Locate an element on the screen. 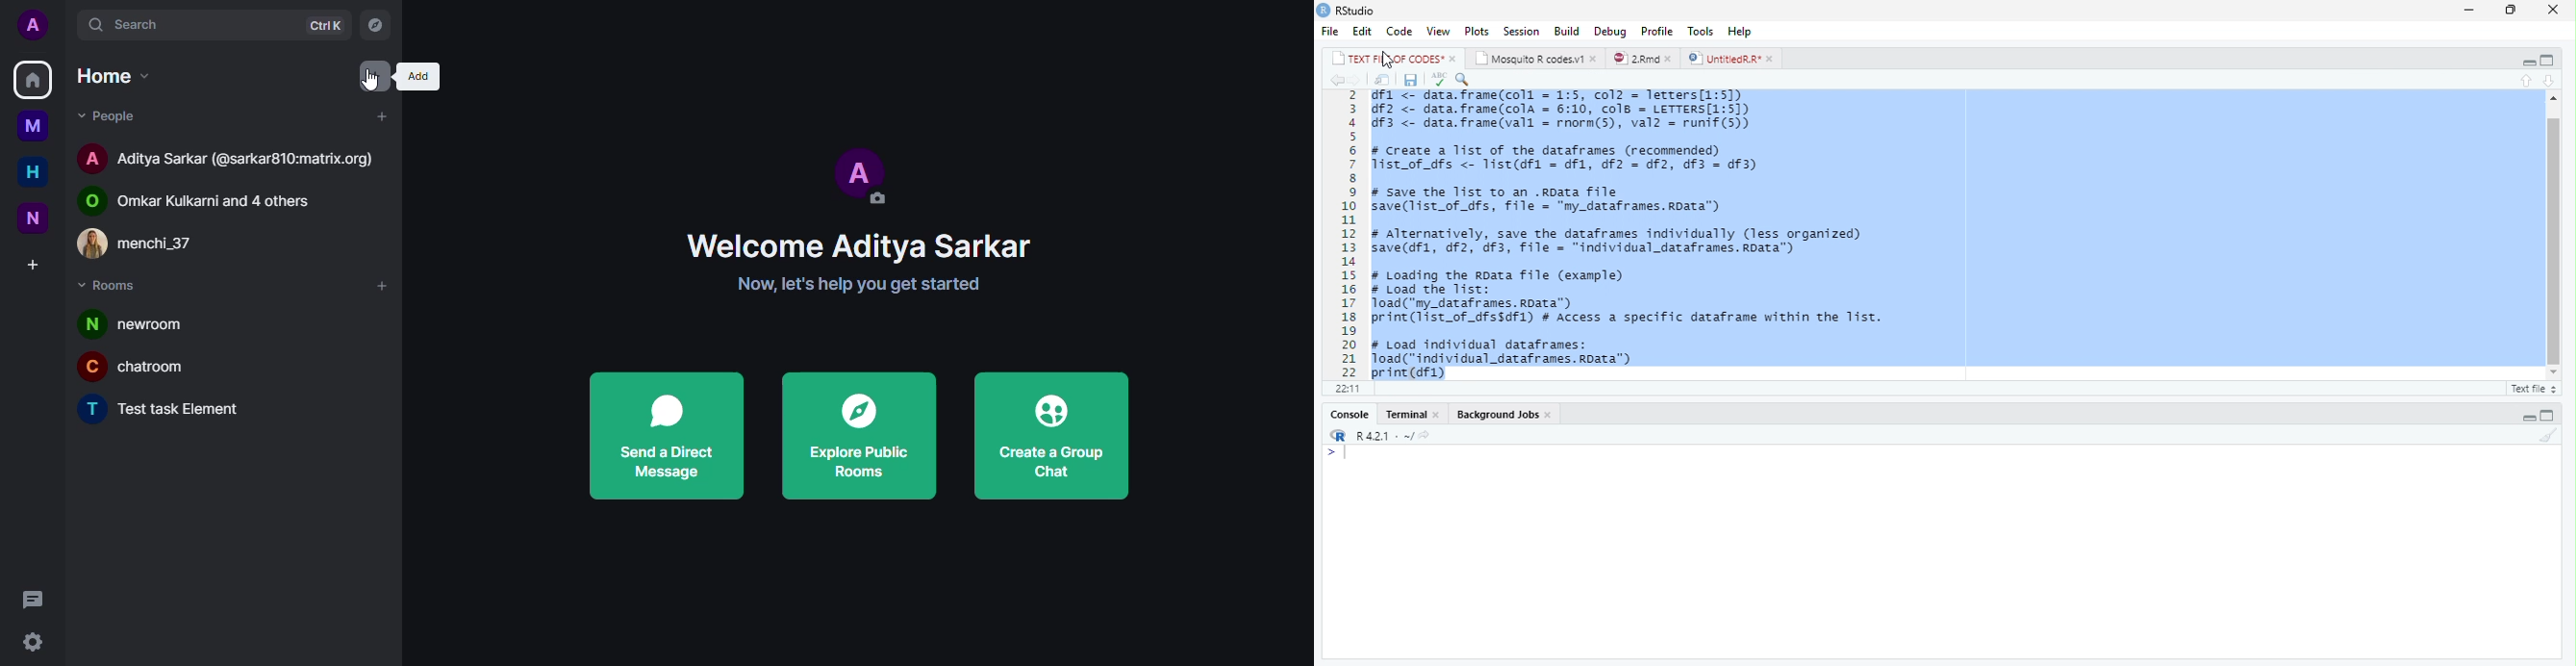  newroom is located at coordinates (145, 322).